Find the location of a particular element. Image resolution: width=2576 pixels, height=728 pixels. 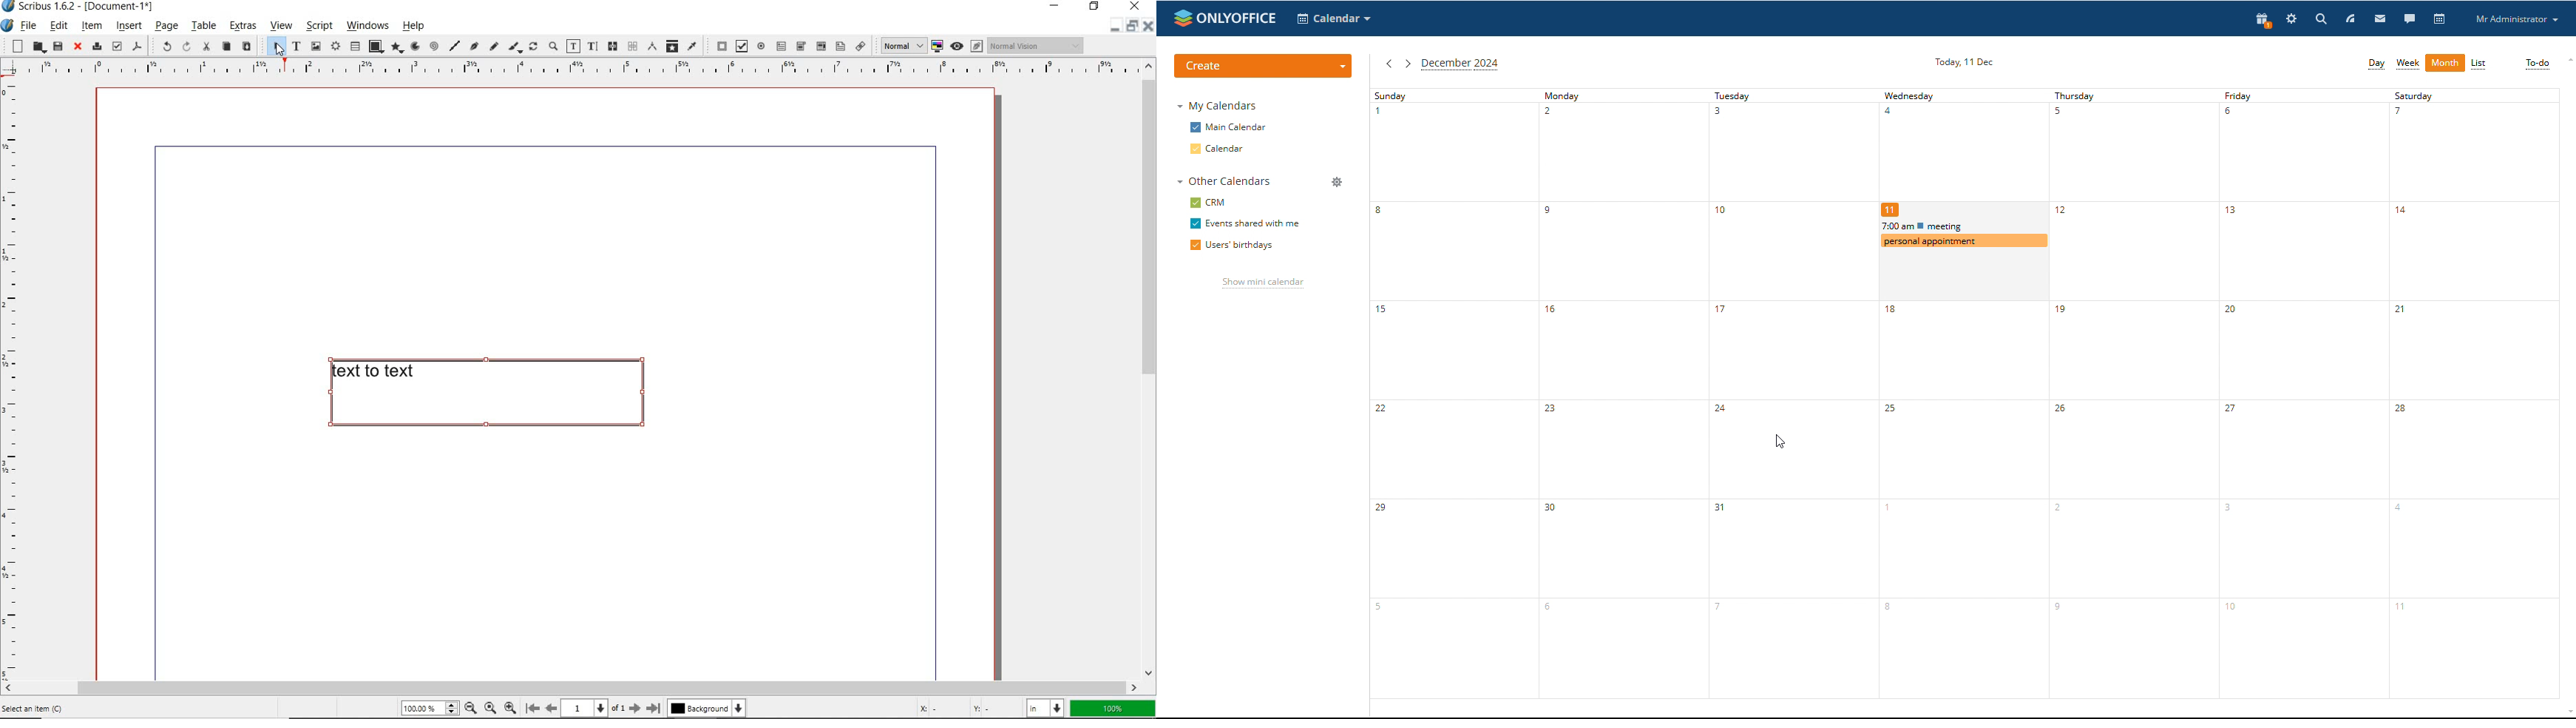

Zoom out is located at coordinates (468, 708).